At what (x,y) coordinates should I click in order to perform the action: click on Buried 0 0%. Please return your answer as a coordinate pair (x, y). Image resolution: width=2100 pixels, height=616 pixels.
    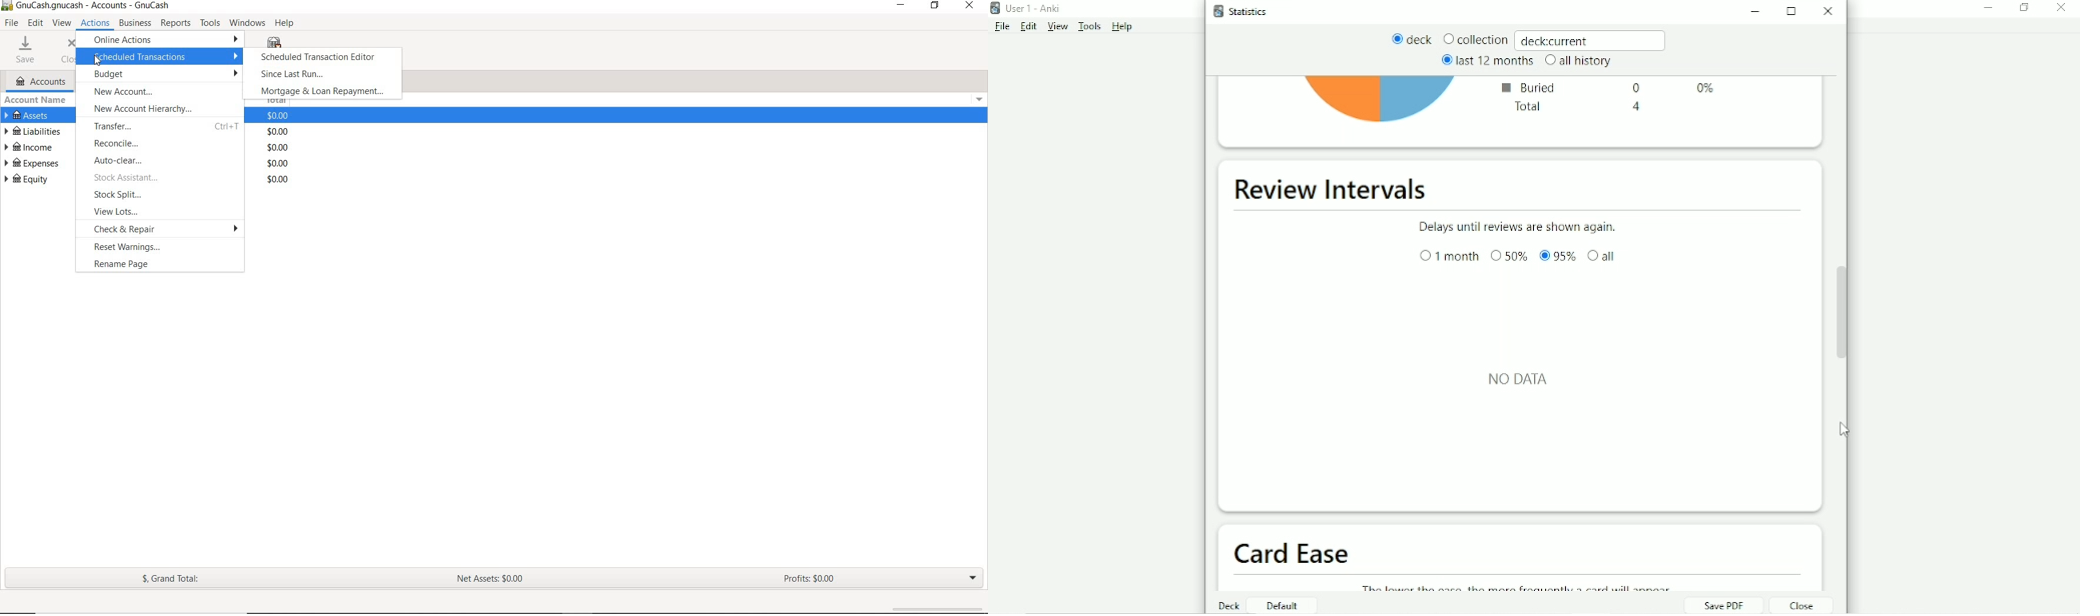
    Looking at the image, I should click on (1611, 86).